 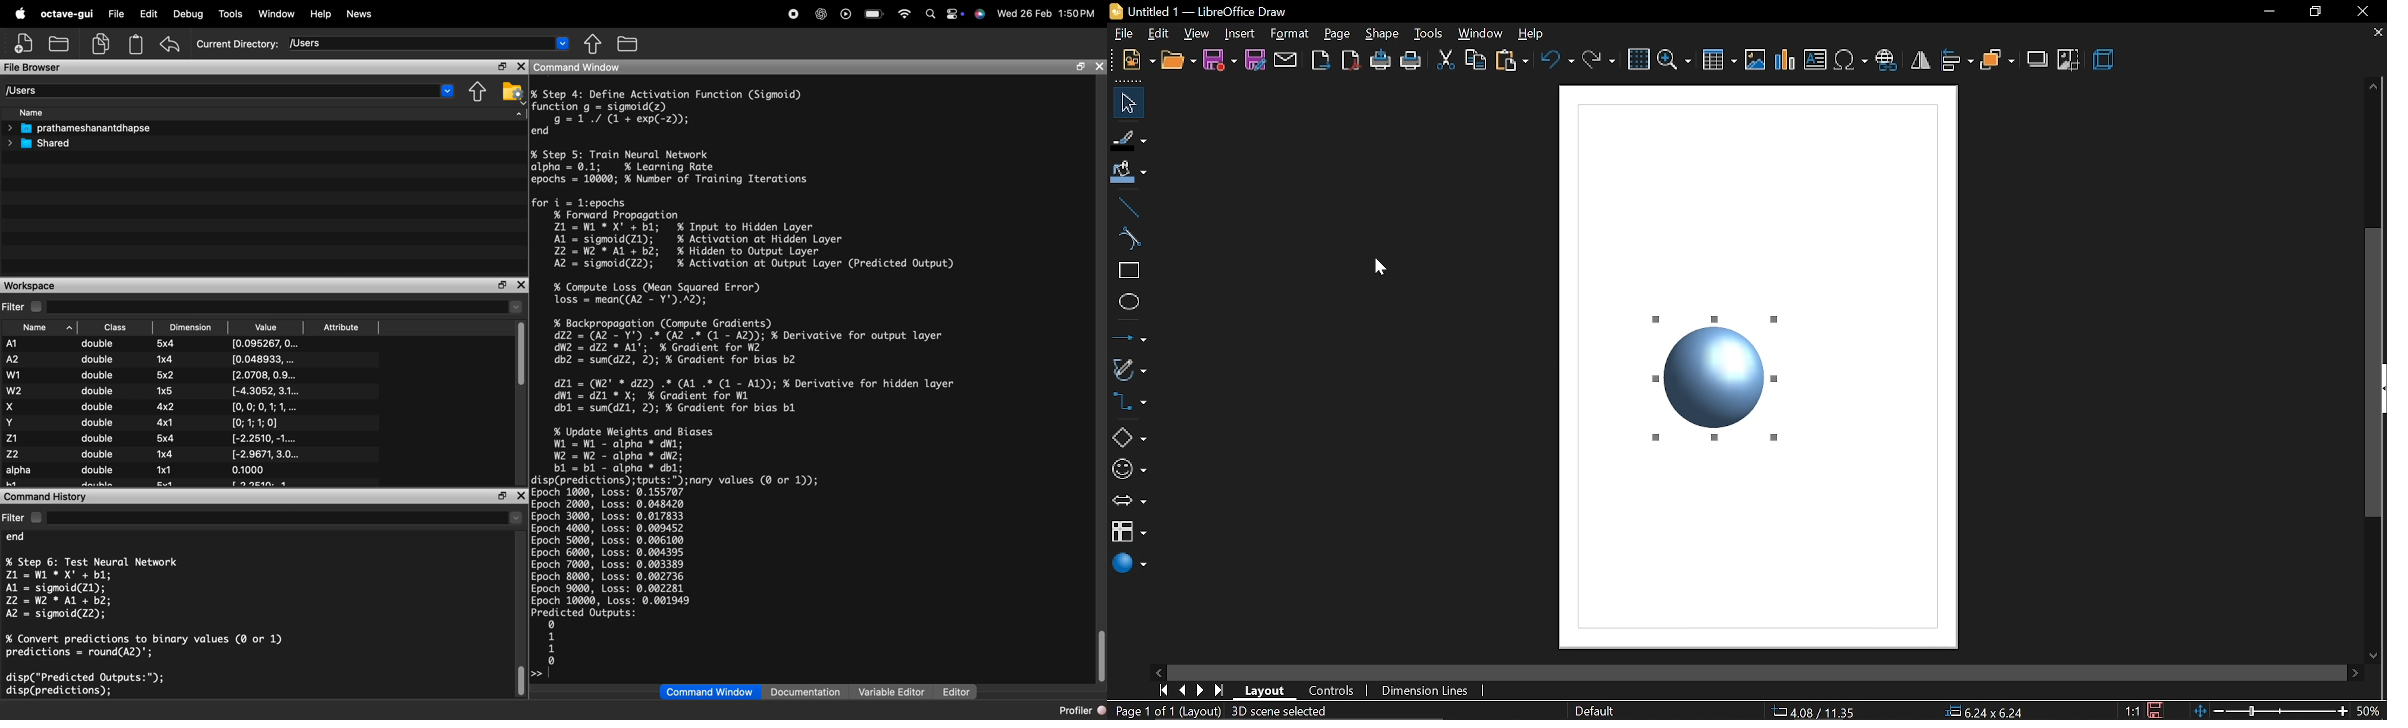 I want to click on Y, so click(x=12, y=422).